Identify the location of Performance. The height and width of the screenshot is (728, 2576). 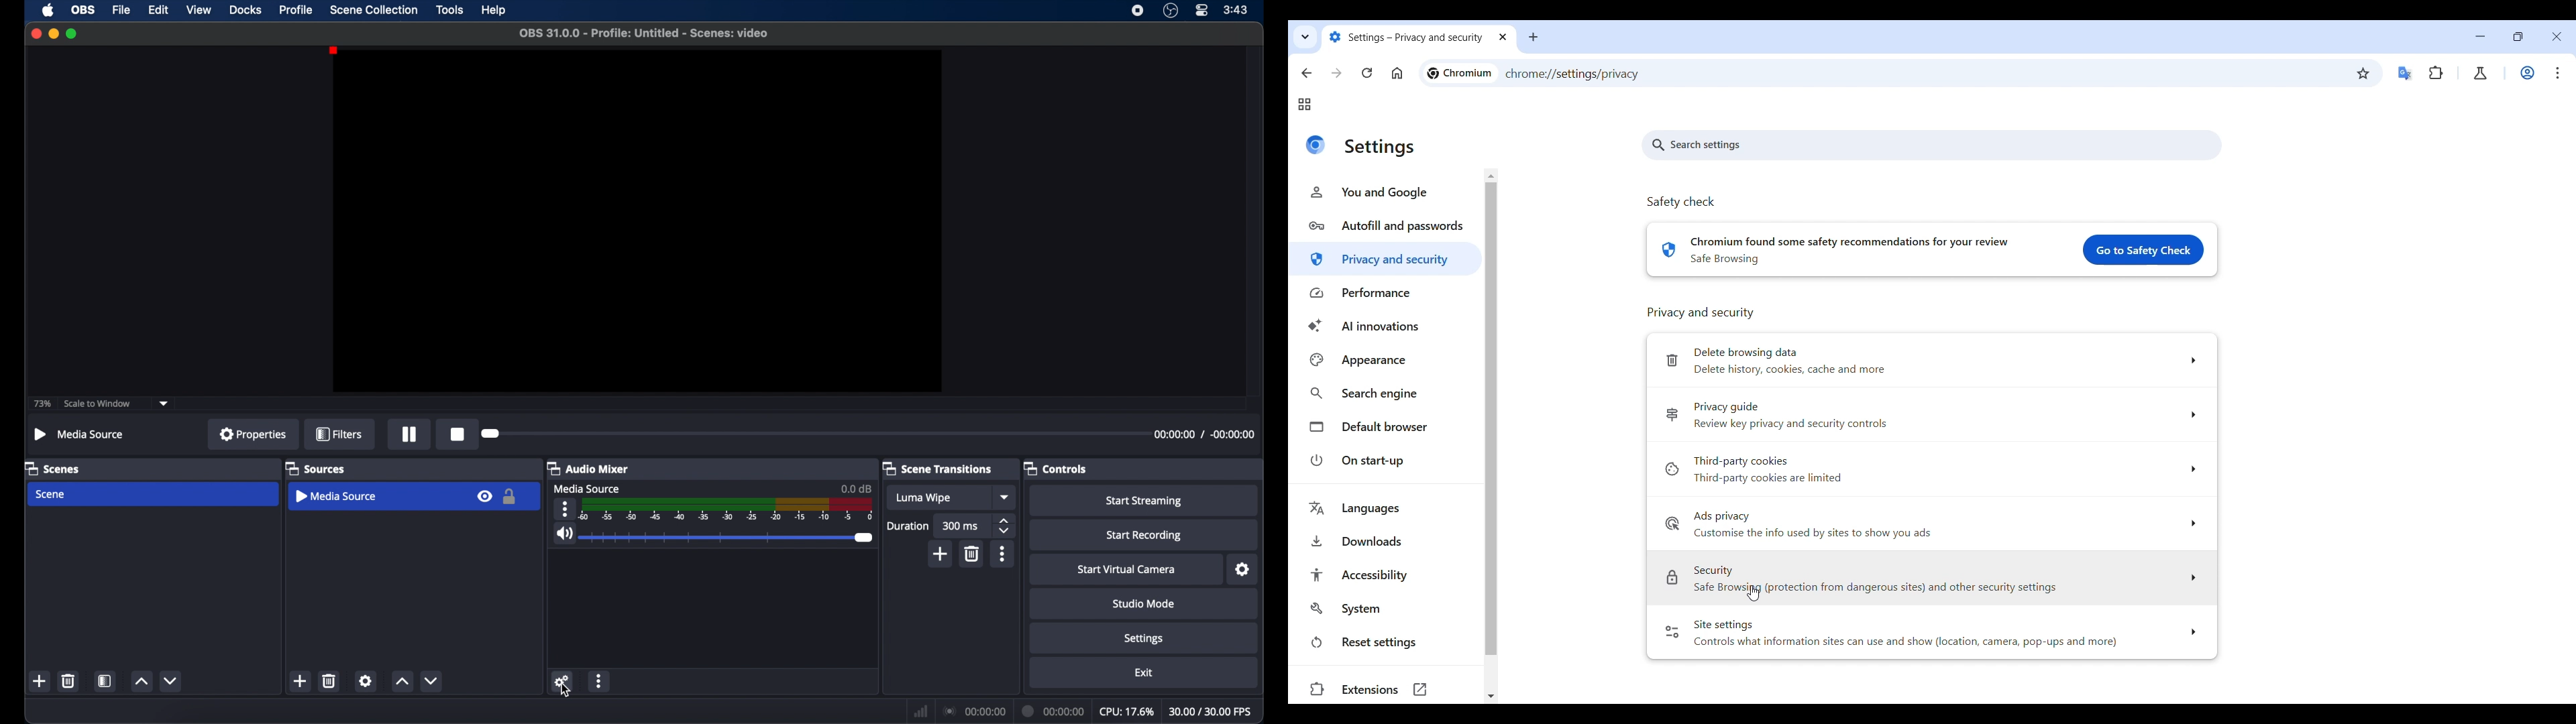
(1387, 293).